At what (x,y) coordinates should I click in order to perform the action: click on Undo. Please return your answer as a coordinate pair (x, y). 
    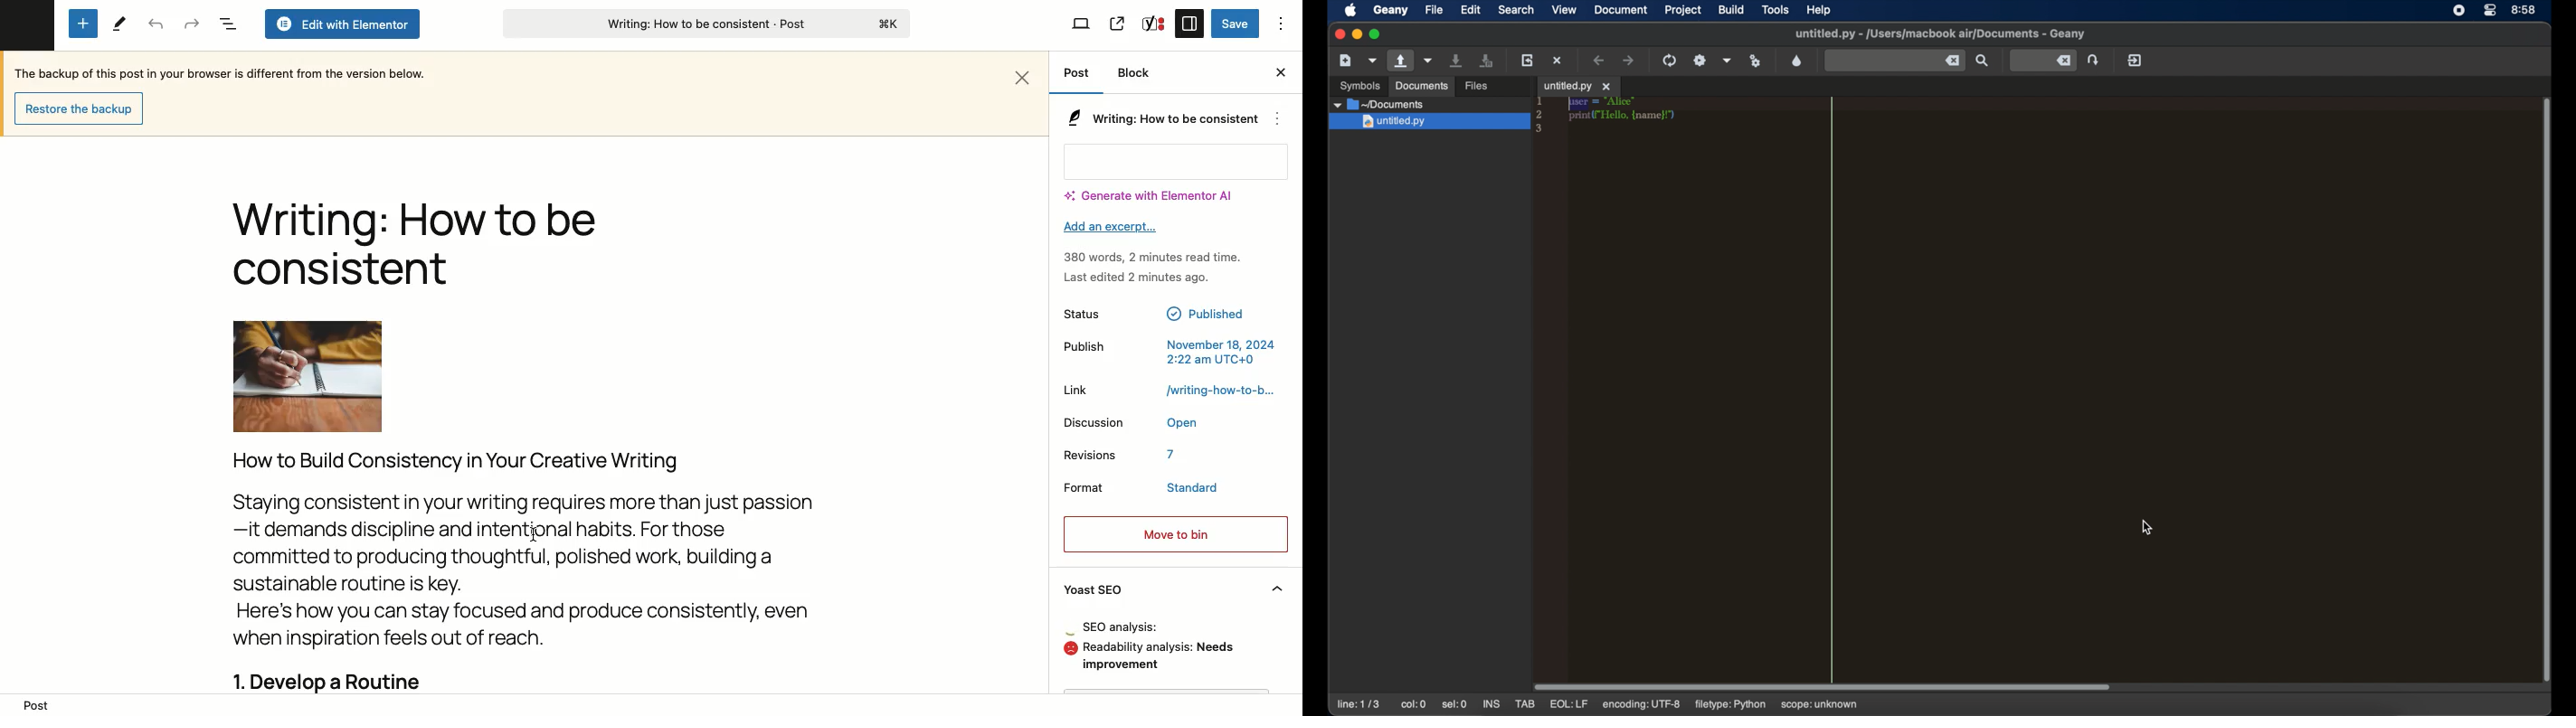
    Looking at the image, I should click on (156, 24).